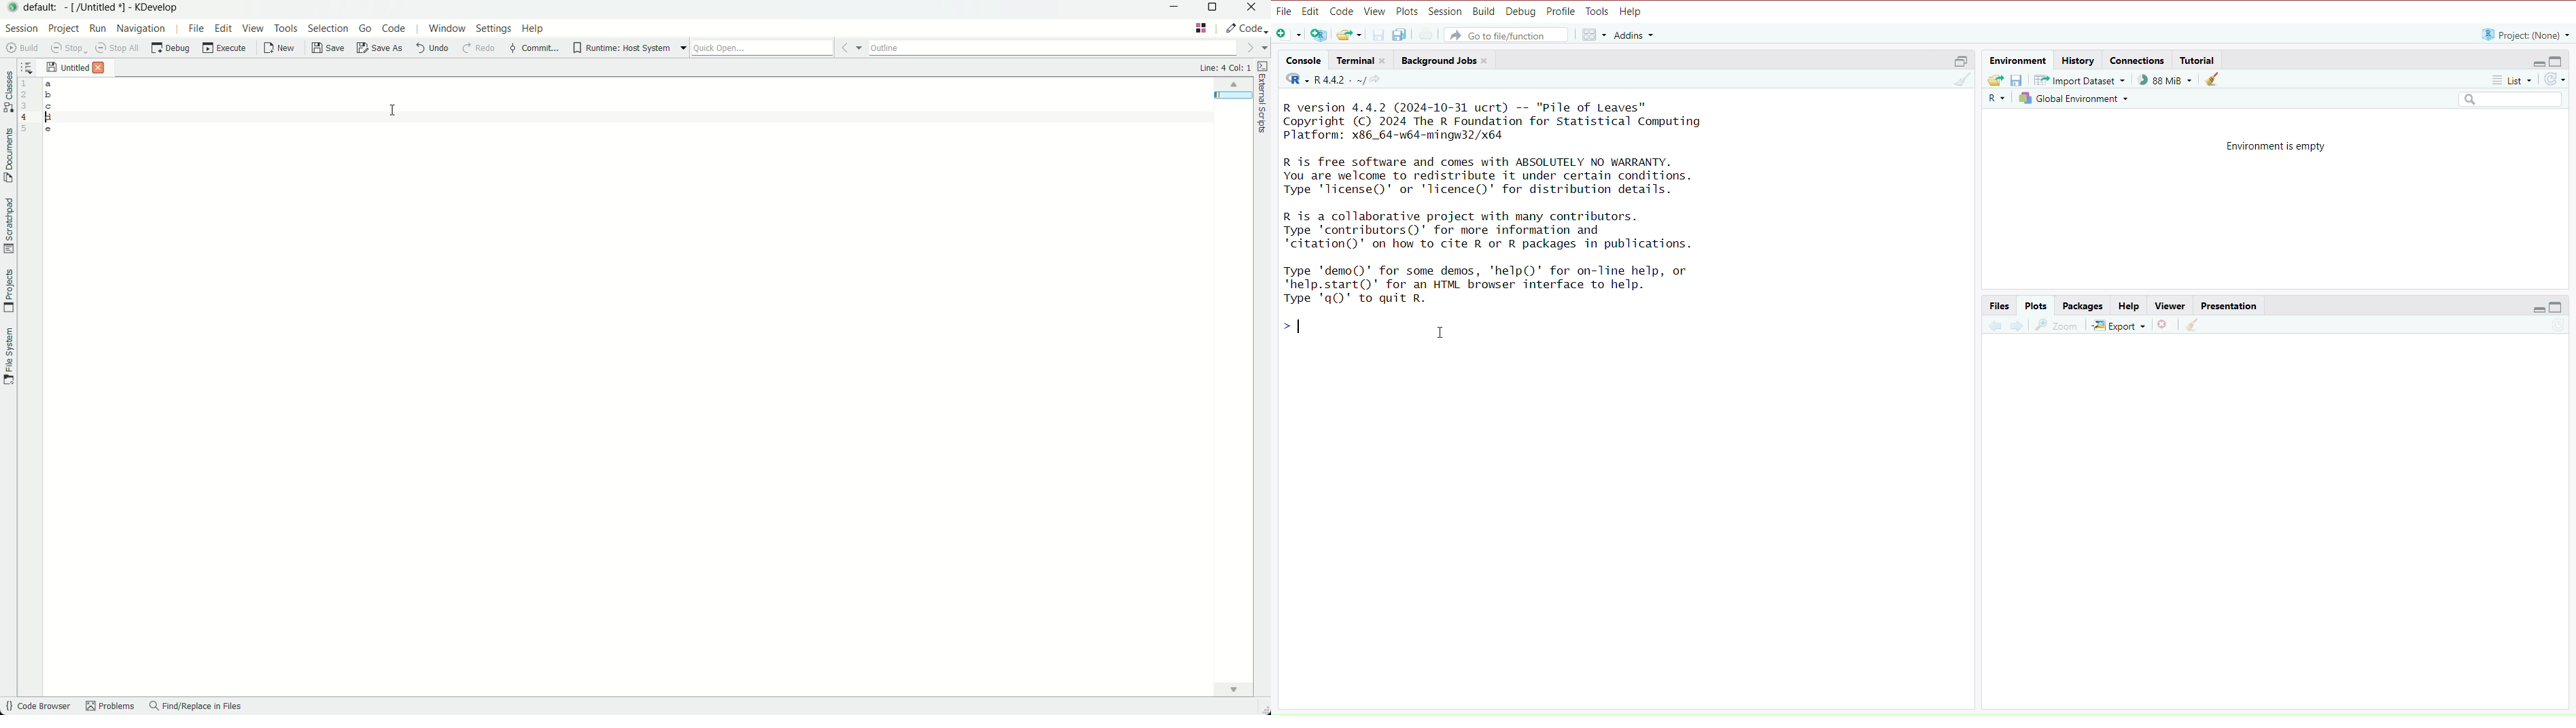 The image size is (2576, 728). I want to click on Refresh list, so click(2557, 325).